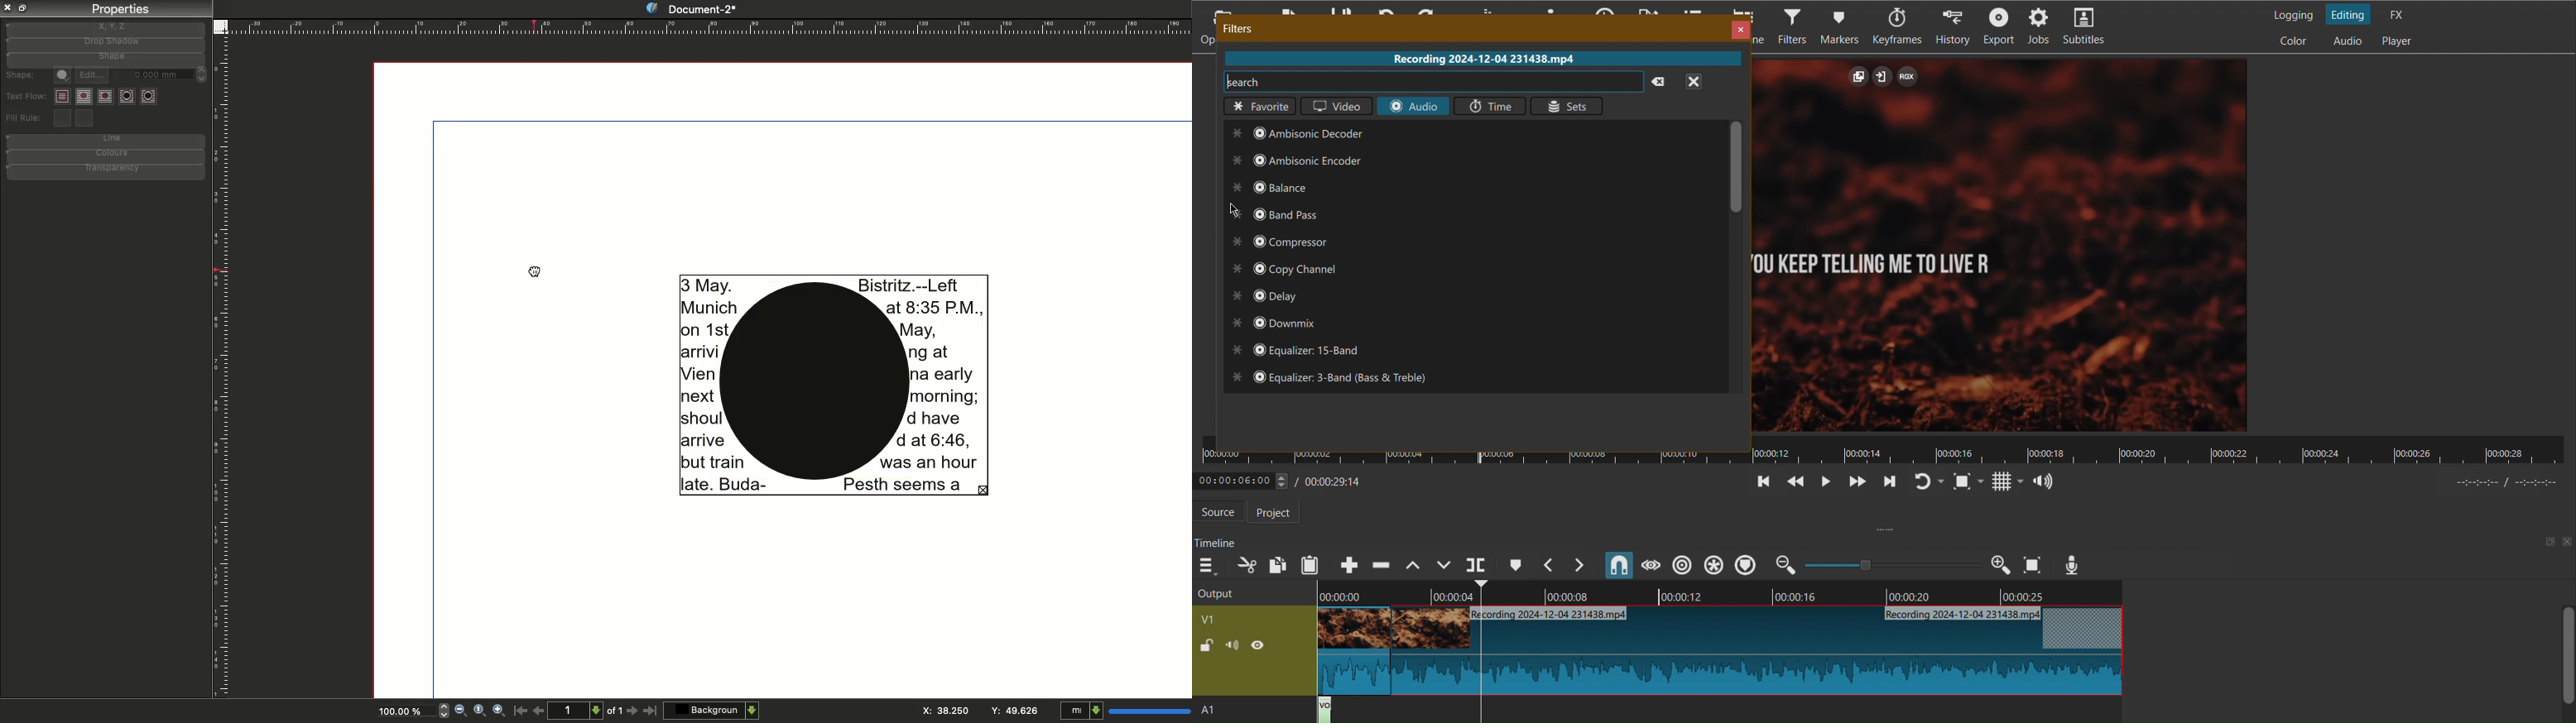 Image resolution: width=2576 pixels, height=728 pixels. What do you see at coordinates (1619, 565) in the screenshot?
I see `Snap` at bounding box center [1619, 565].